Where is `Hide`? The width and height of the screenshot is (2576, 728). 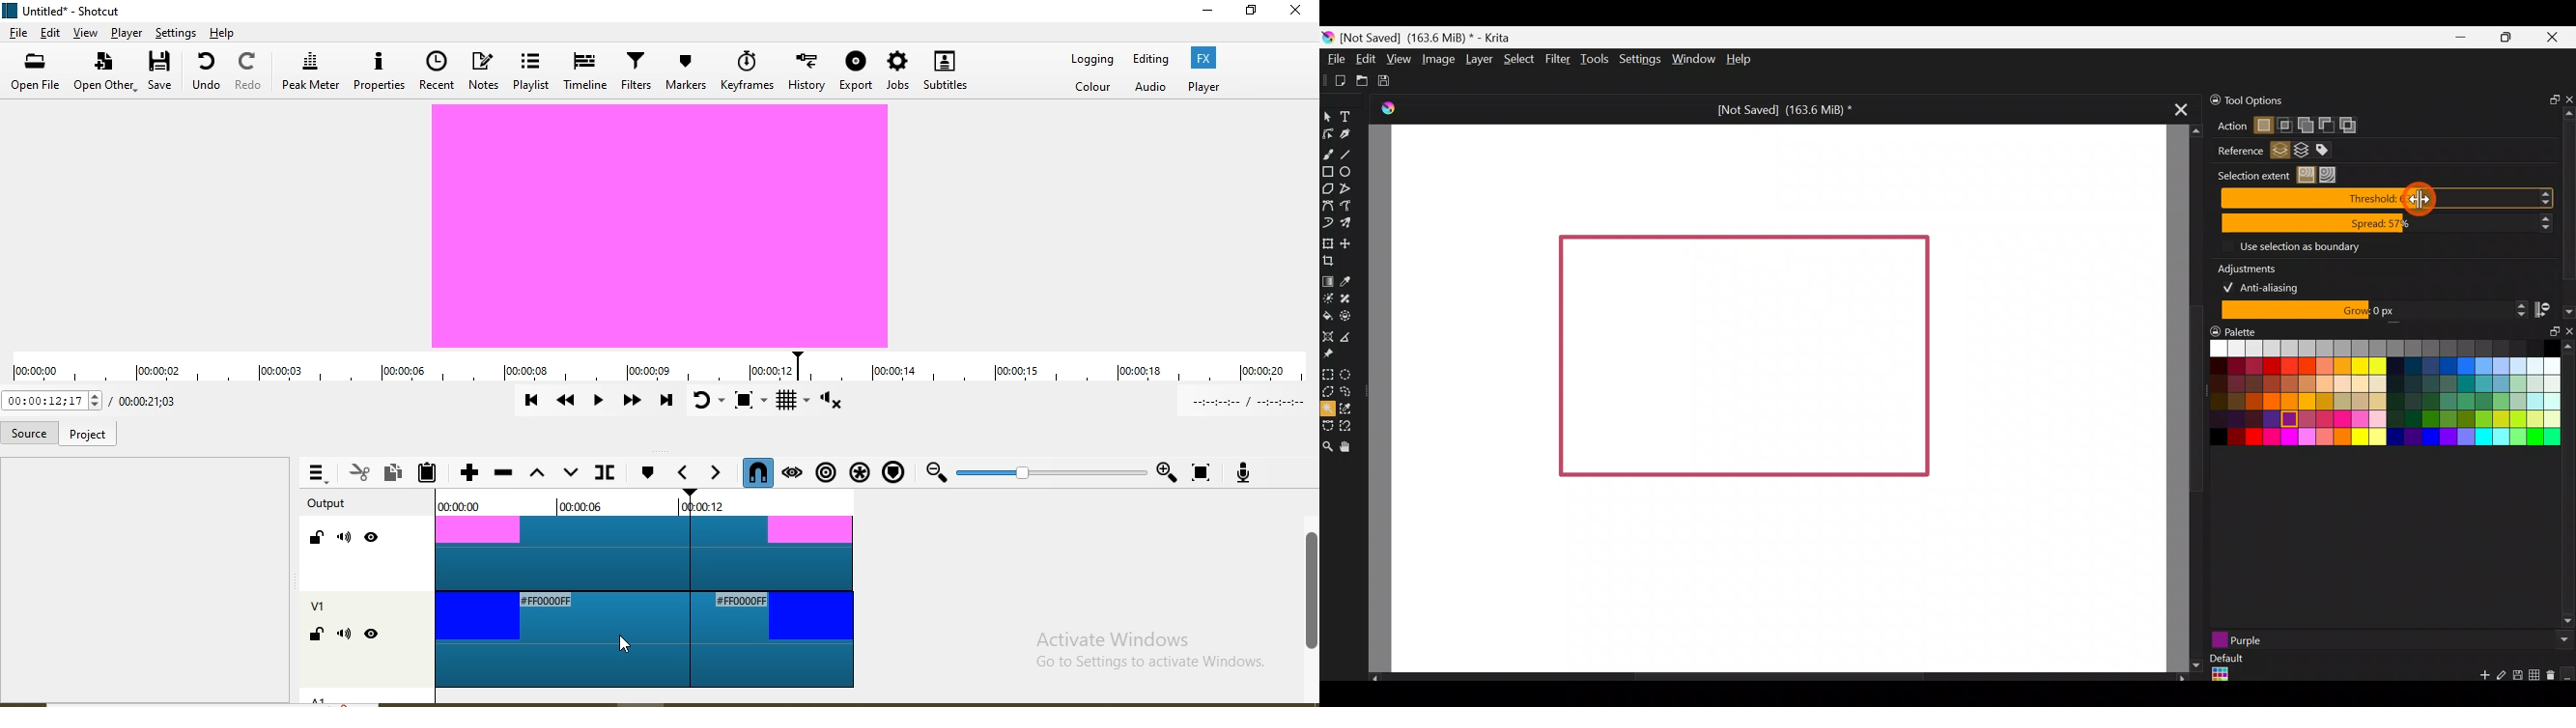 Hide is located at coordinates (375, 632).